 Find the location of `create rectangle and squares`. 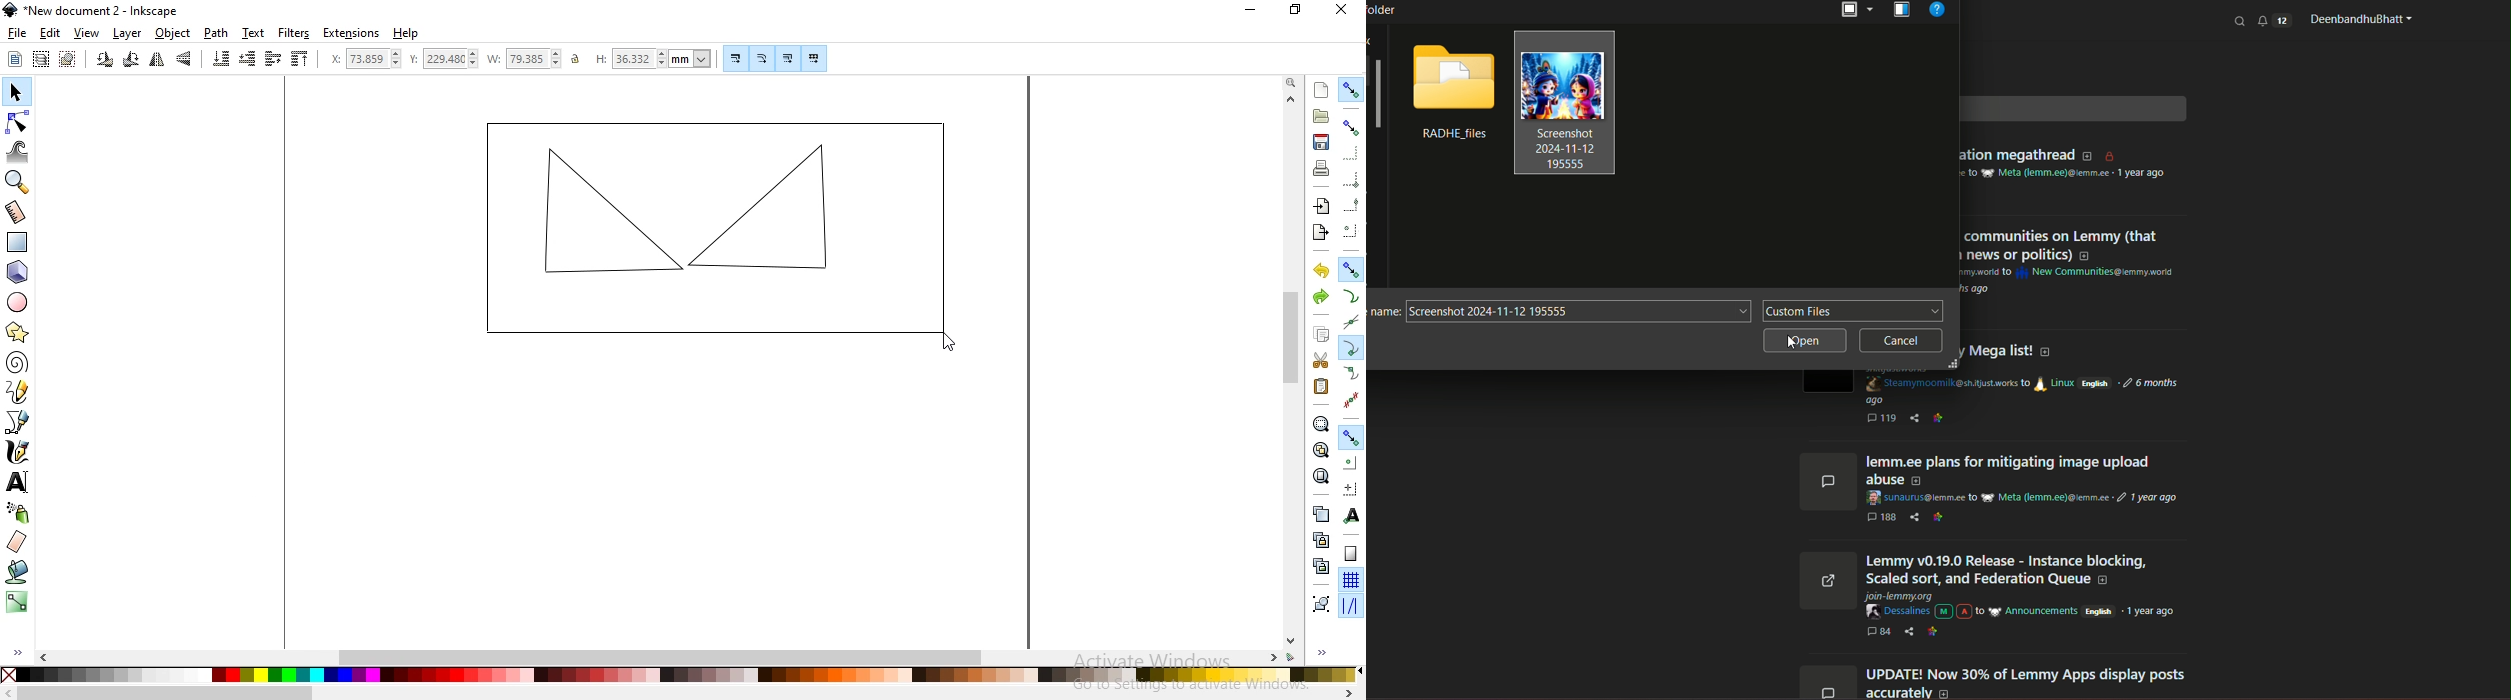

create rectangle and squares is located at coordinates (21, 241).